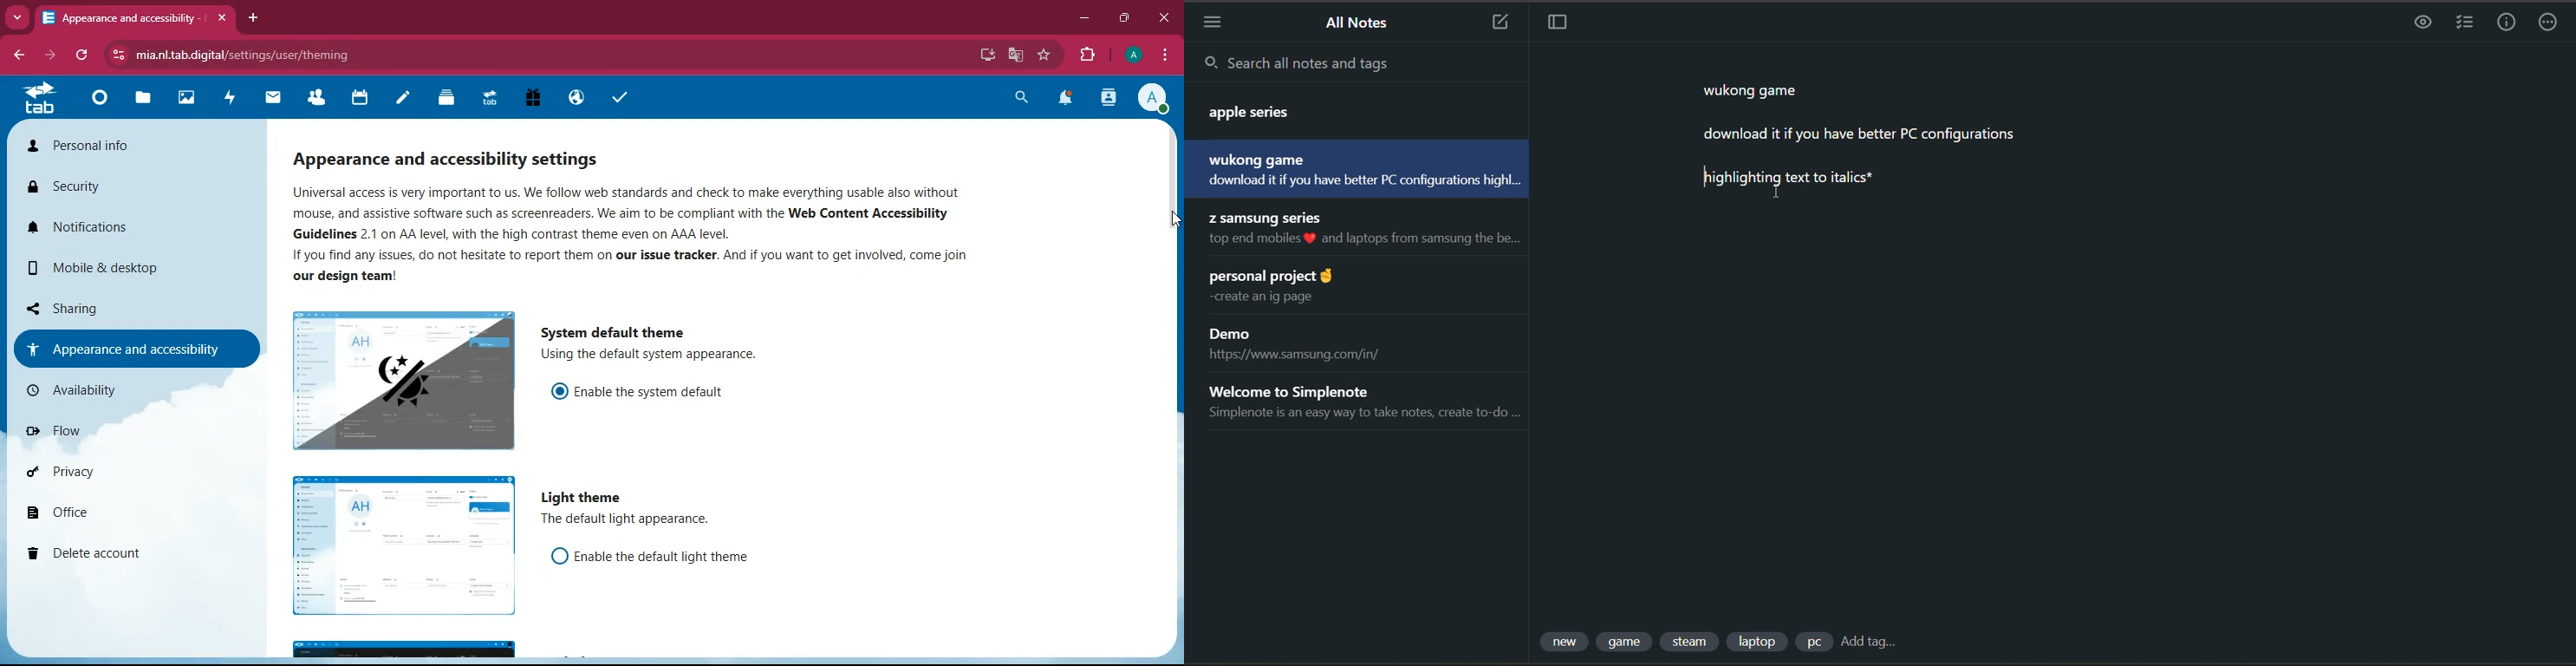 The width and height of the screenshot is (2576, 672). Describe the element at coordinates (42, 97) in the screenshot. I see `tab` at that location.